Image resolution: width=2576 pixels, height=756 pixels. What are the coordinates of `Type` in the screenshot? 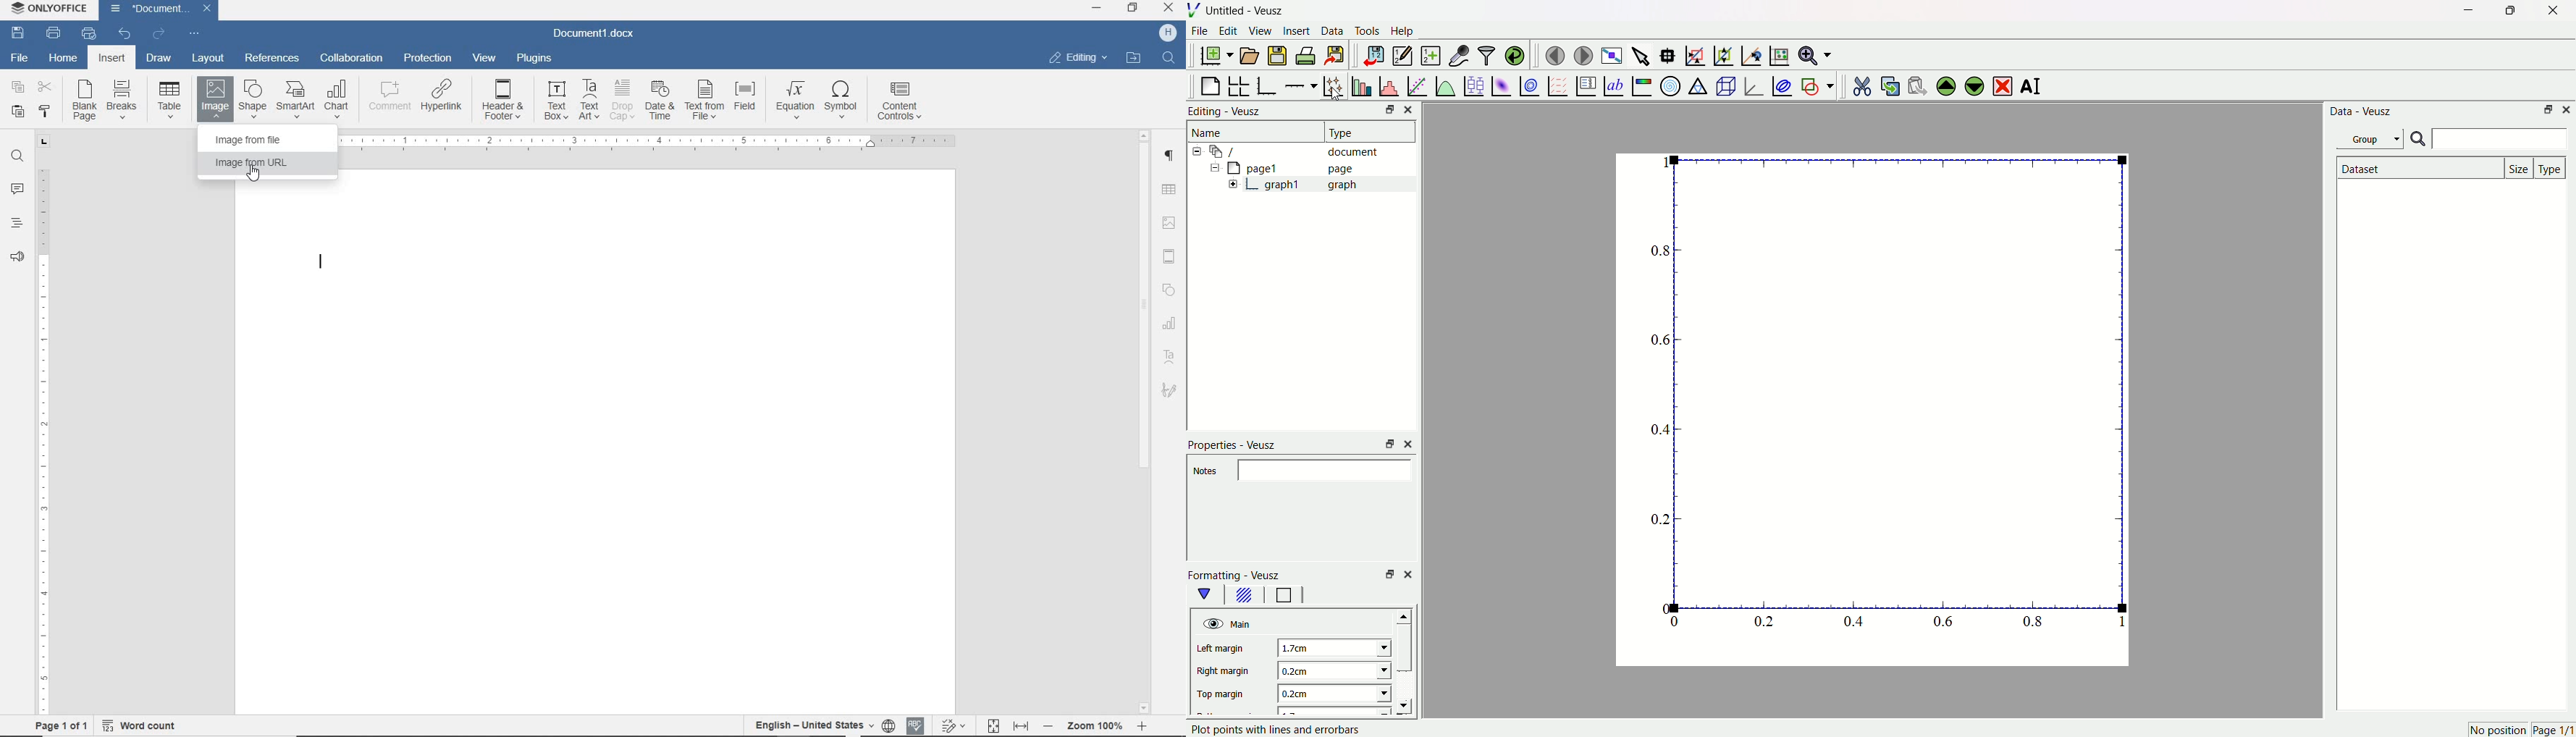 It's located at (1363, 131).